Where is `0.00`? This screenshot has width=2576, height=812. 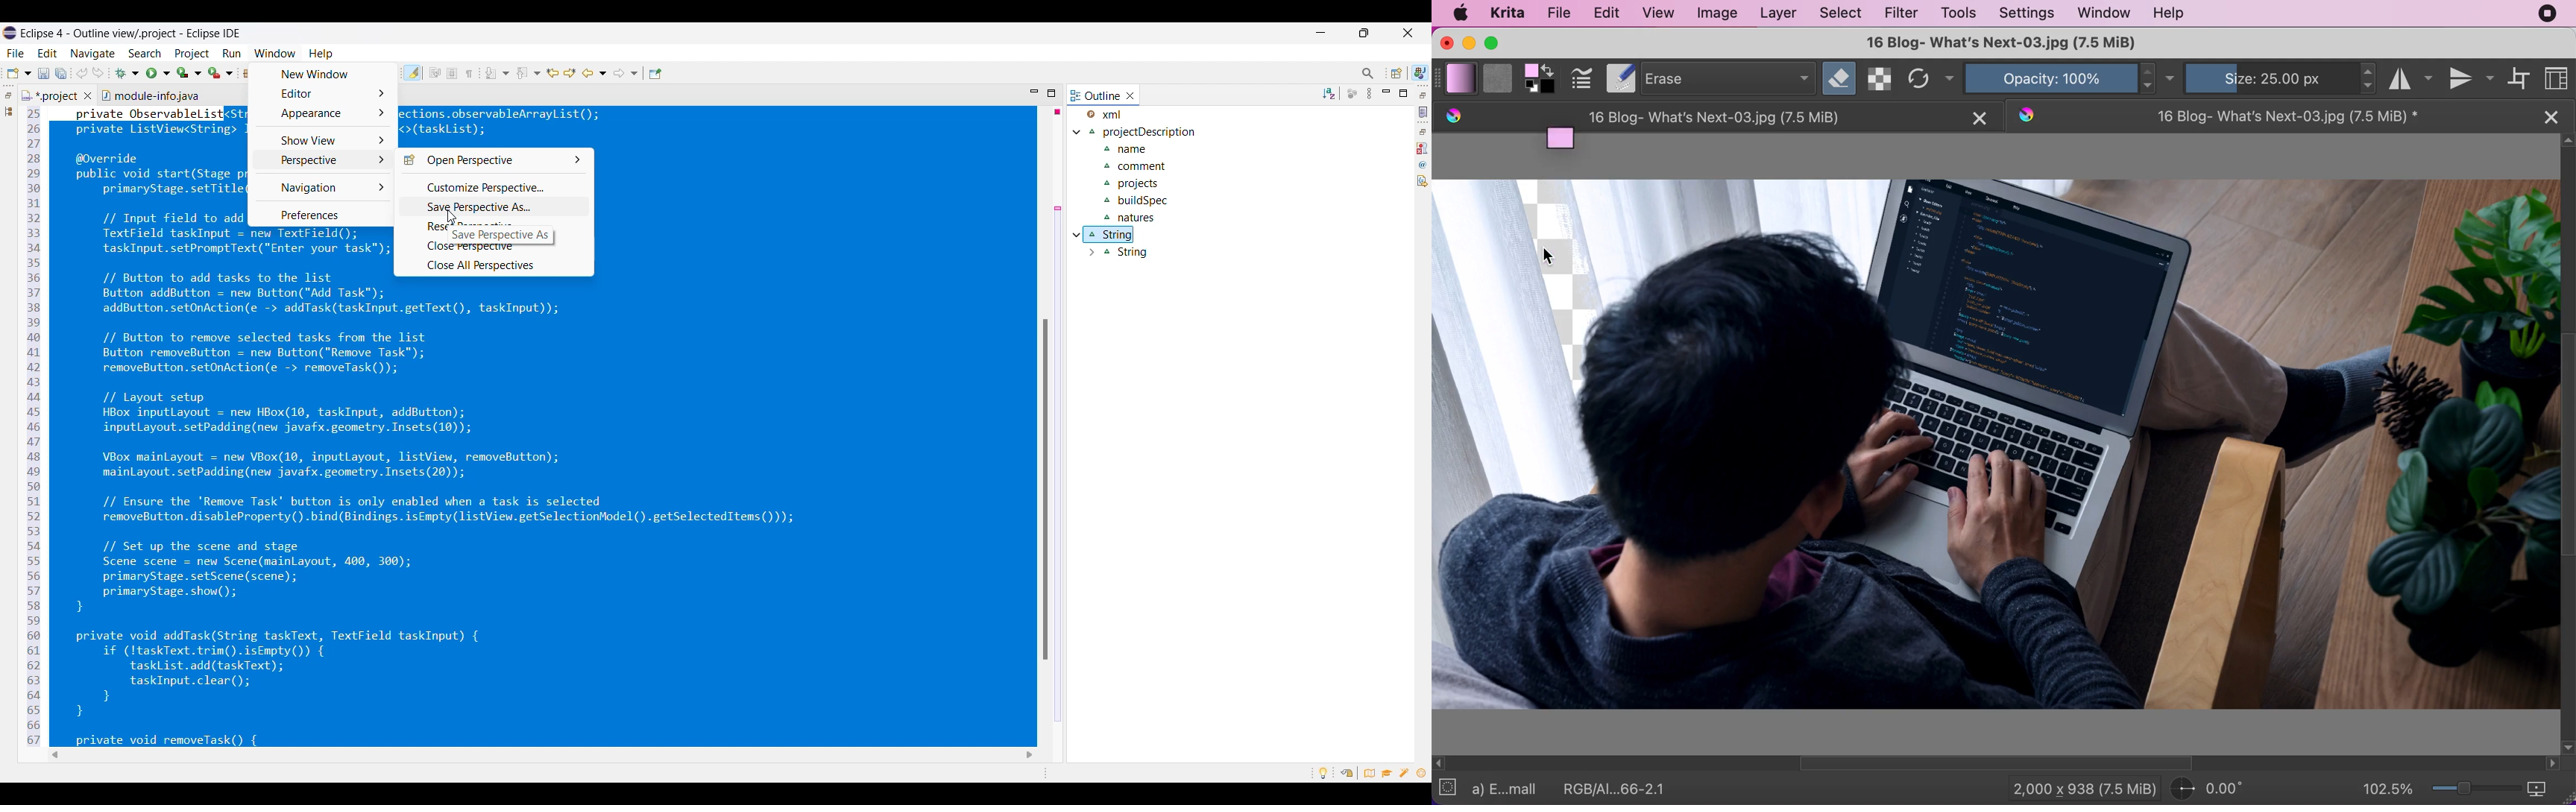
0.00 is located at coordinates (2219, 788).